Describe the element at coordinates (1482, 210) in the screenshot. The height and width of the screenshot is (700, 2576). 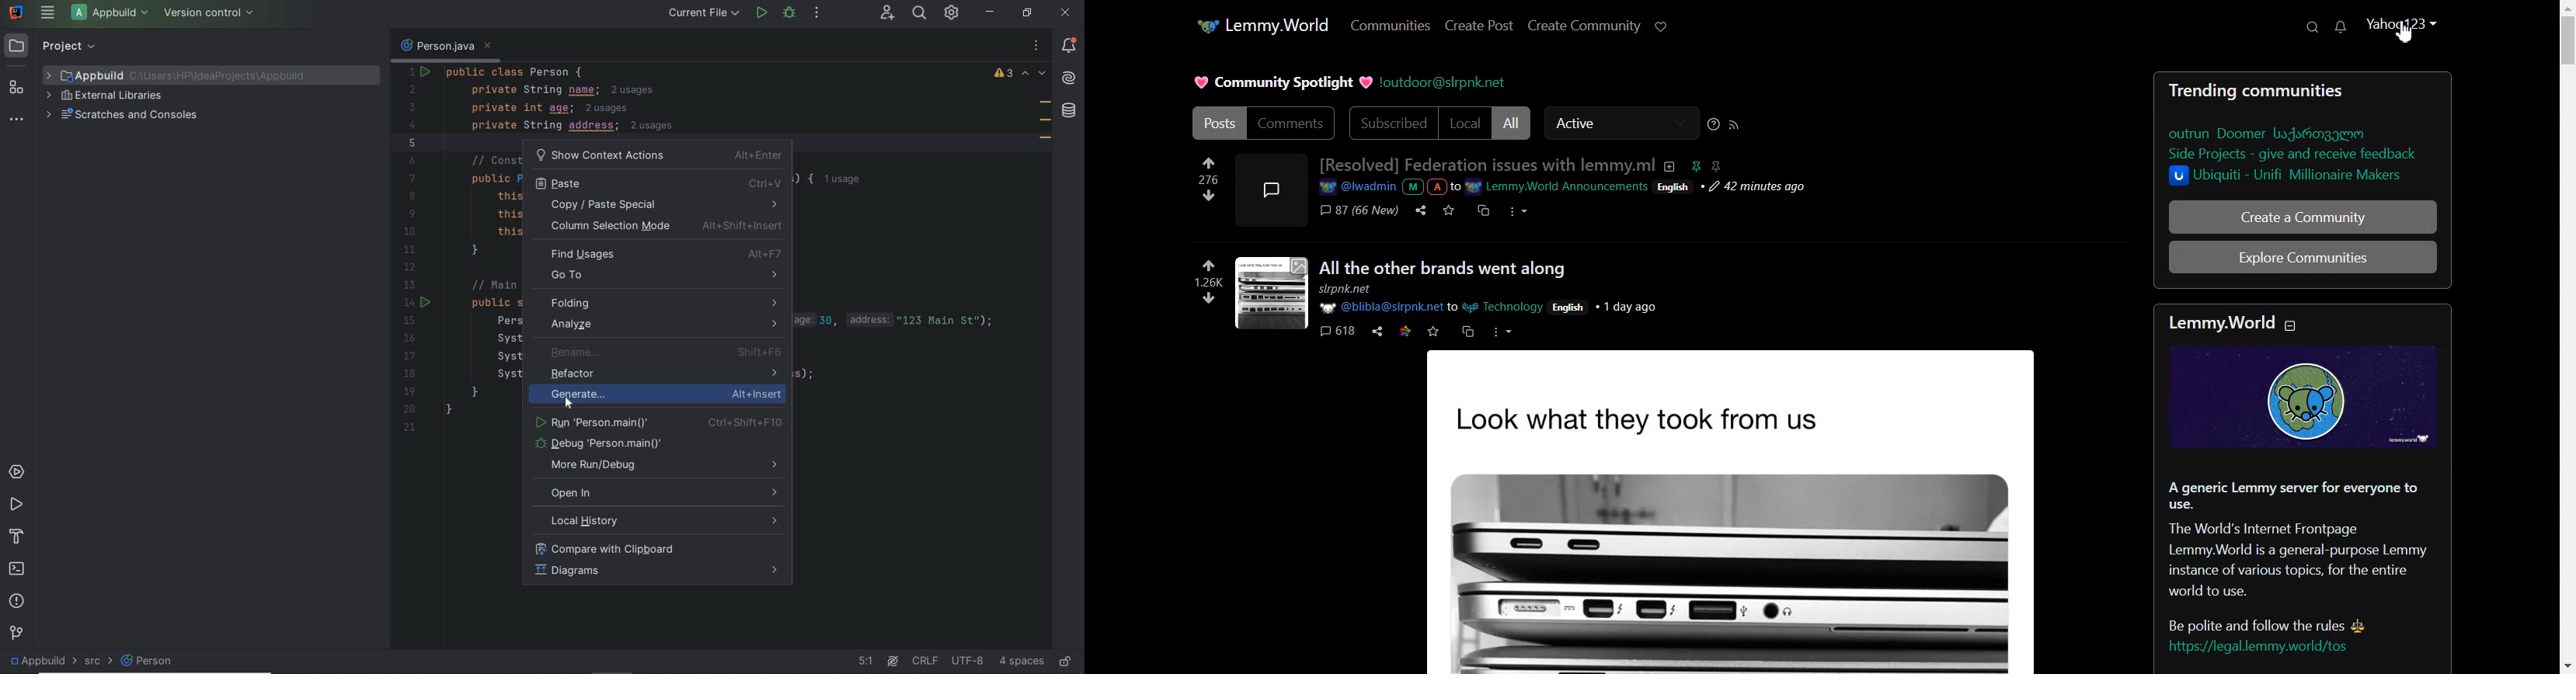
I see `cross post` at that location.